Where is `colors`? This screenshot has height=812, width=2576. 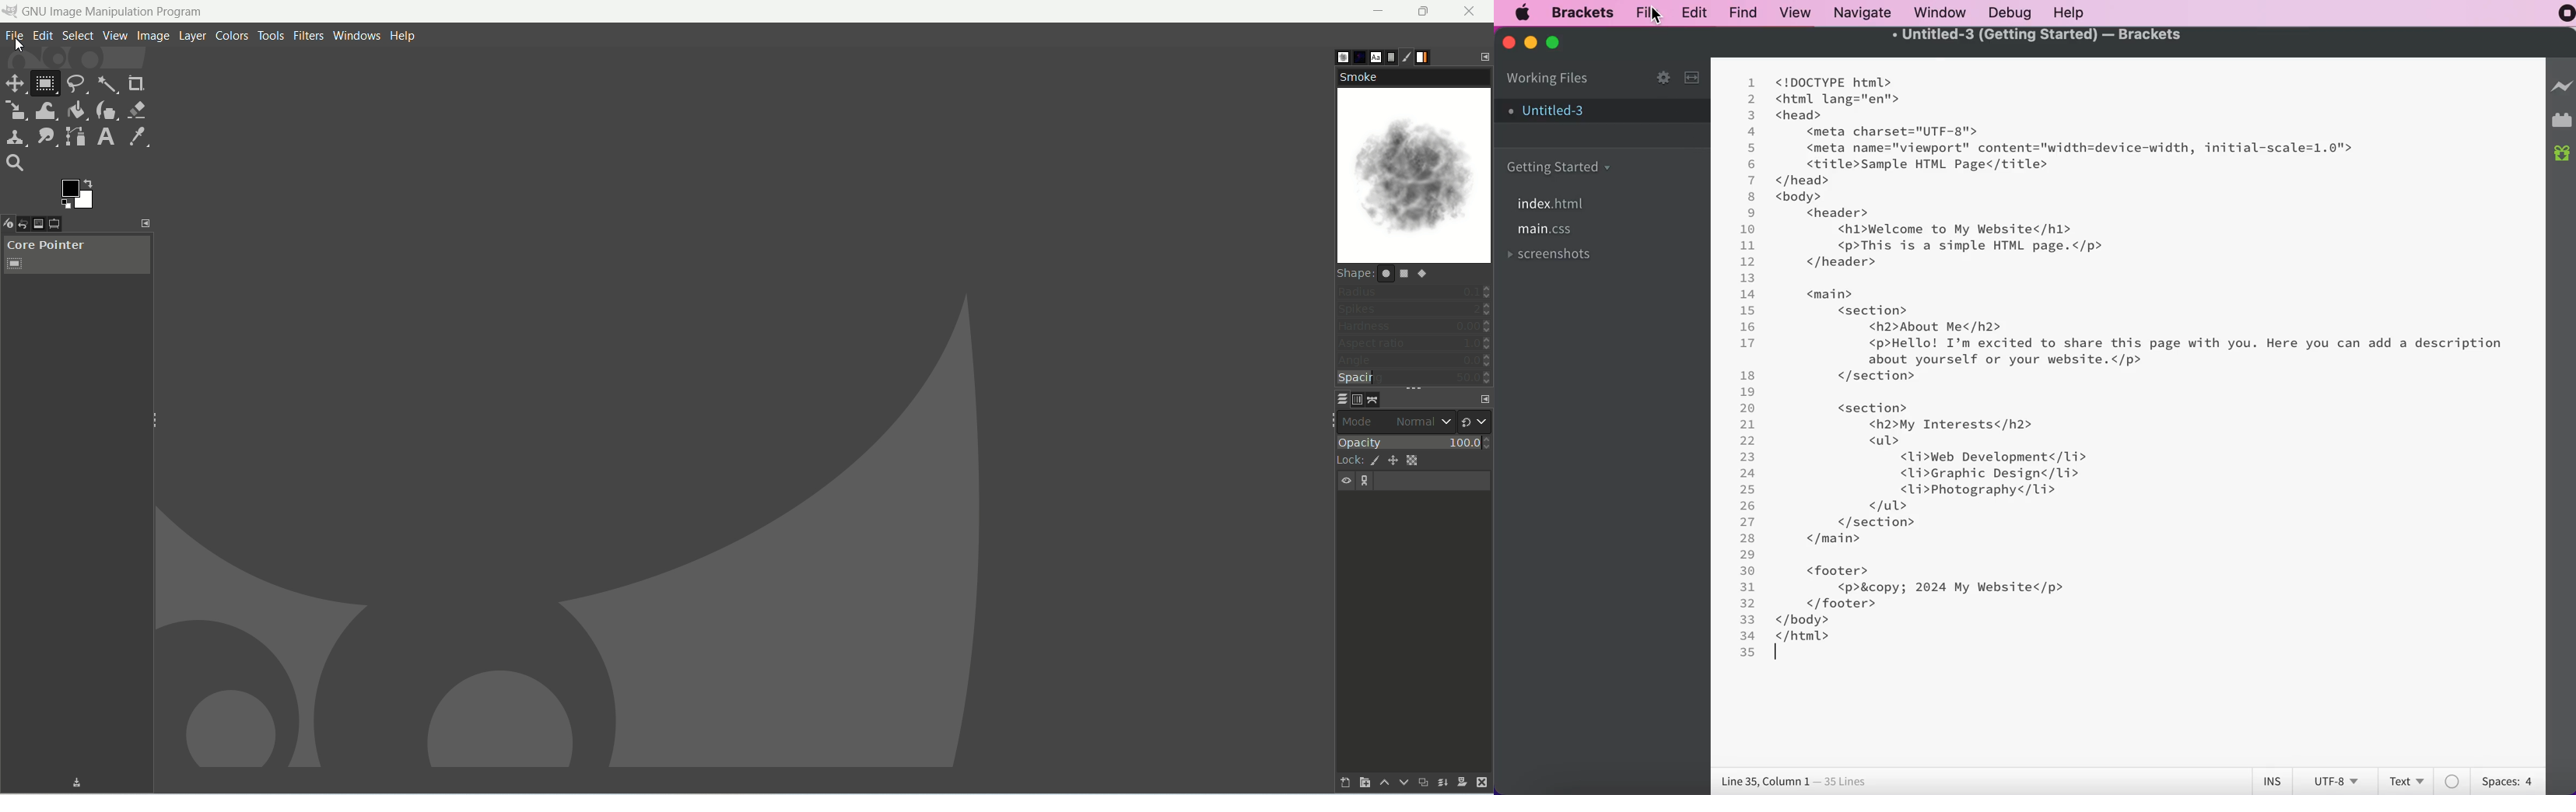
colors is located at coordinates (233, 35).